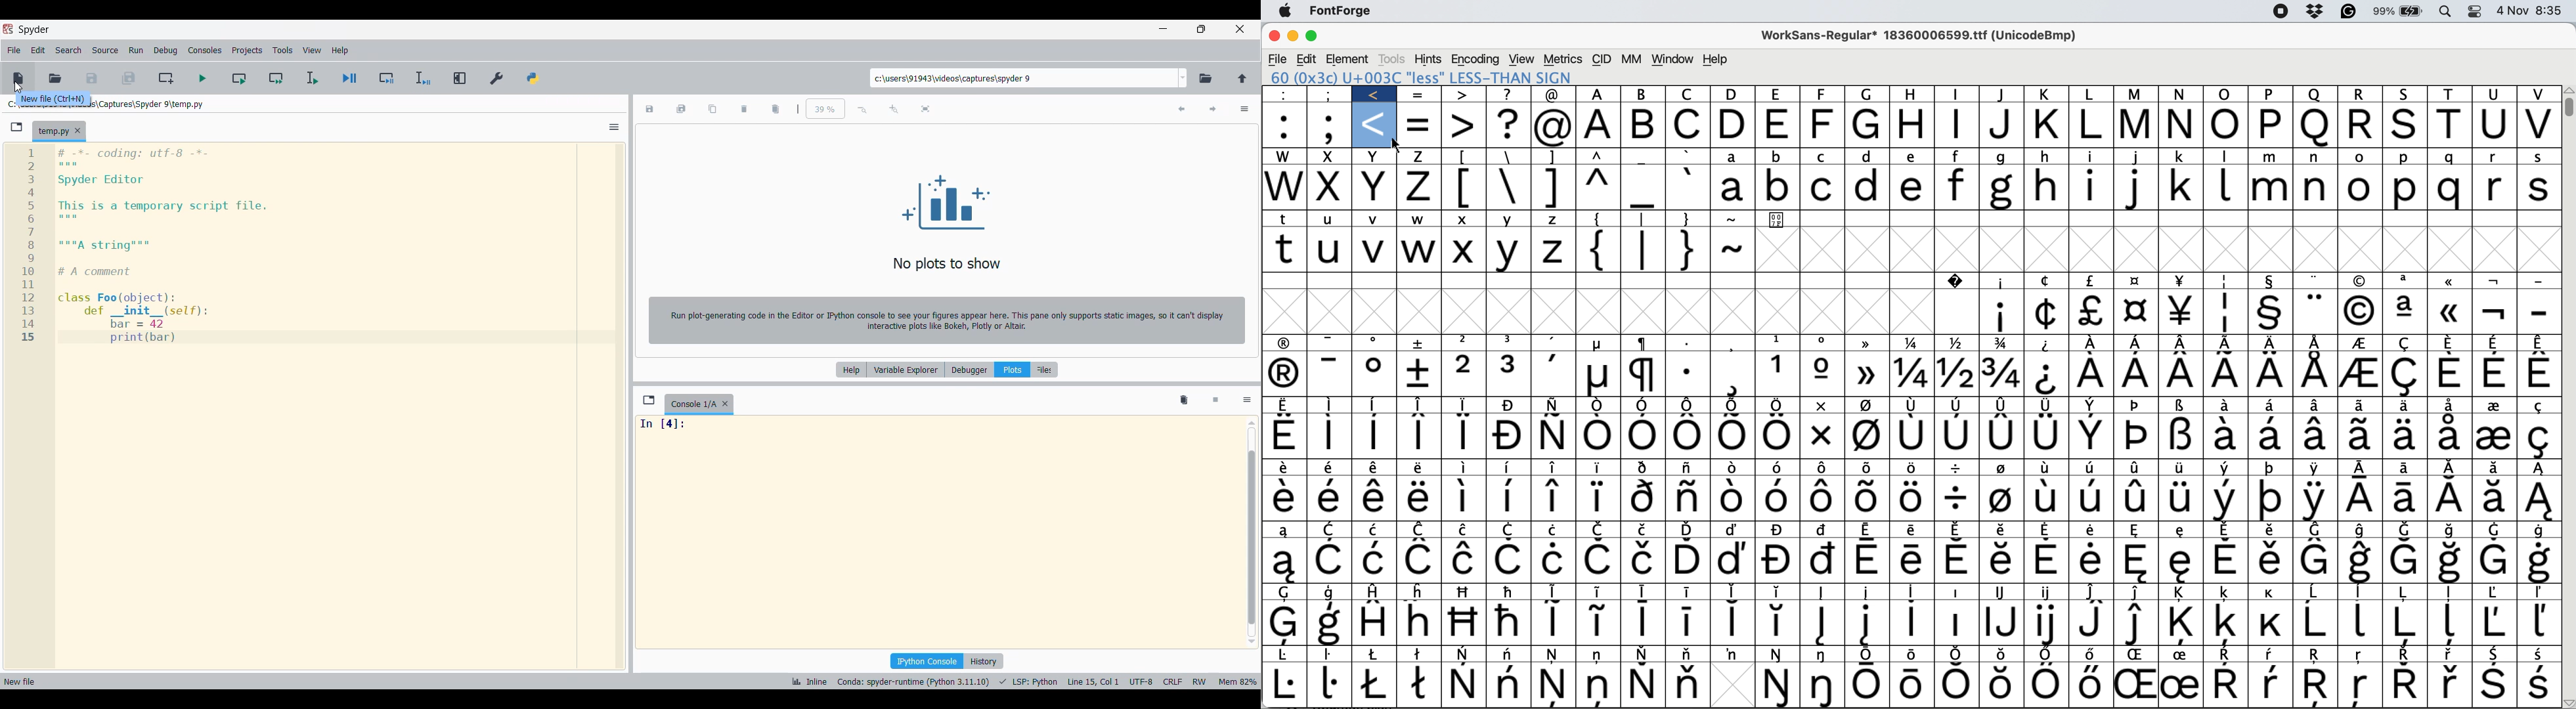 The width and height of the screenshot is (2576, 728). What do you see at coordinates (1026, 681) in the screenshot?
I see `programming language` at bounding box center [1026, 681].